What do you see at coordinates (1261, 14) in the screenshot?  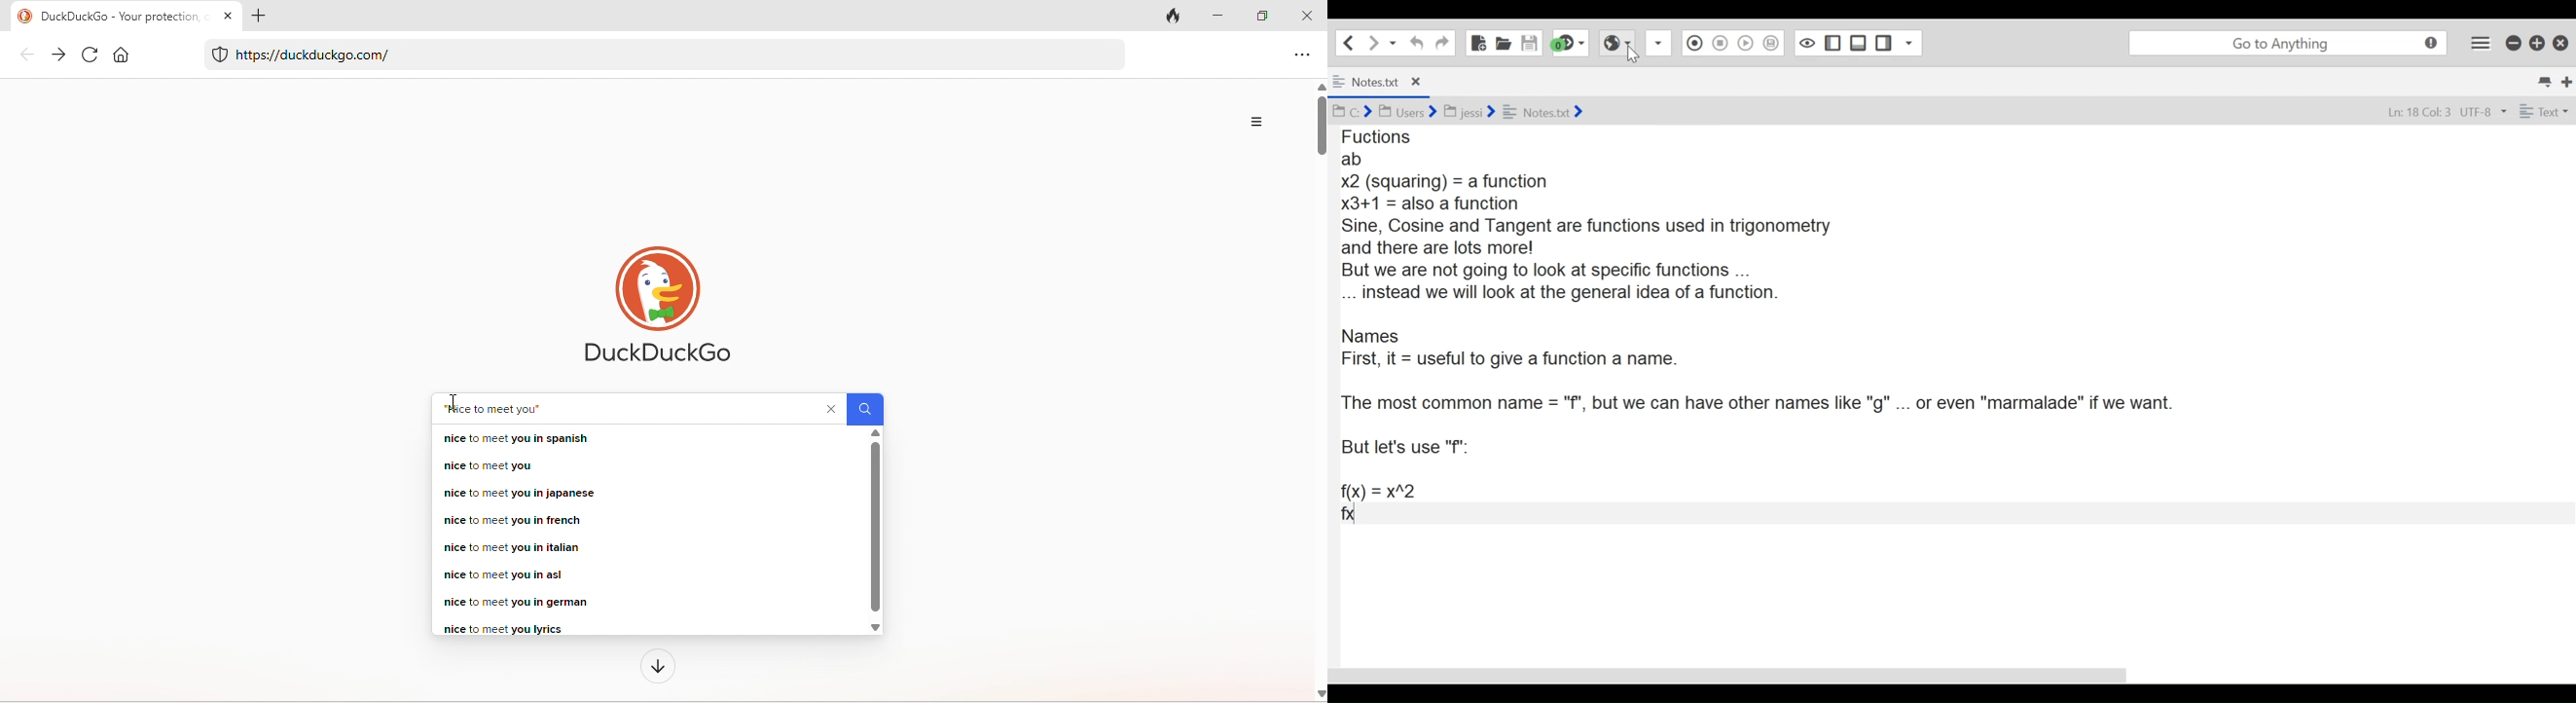 I see `maximize` at bounding box center [1261, 14].